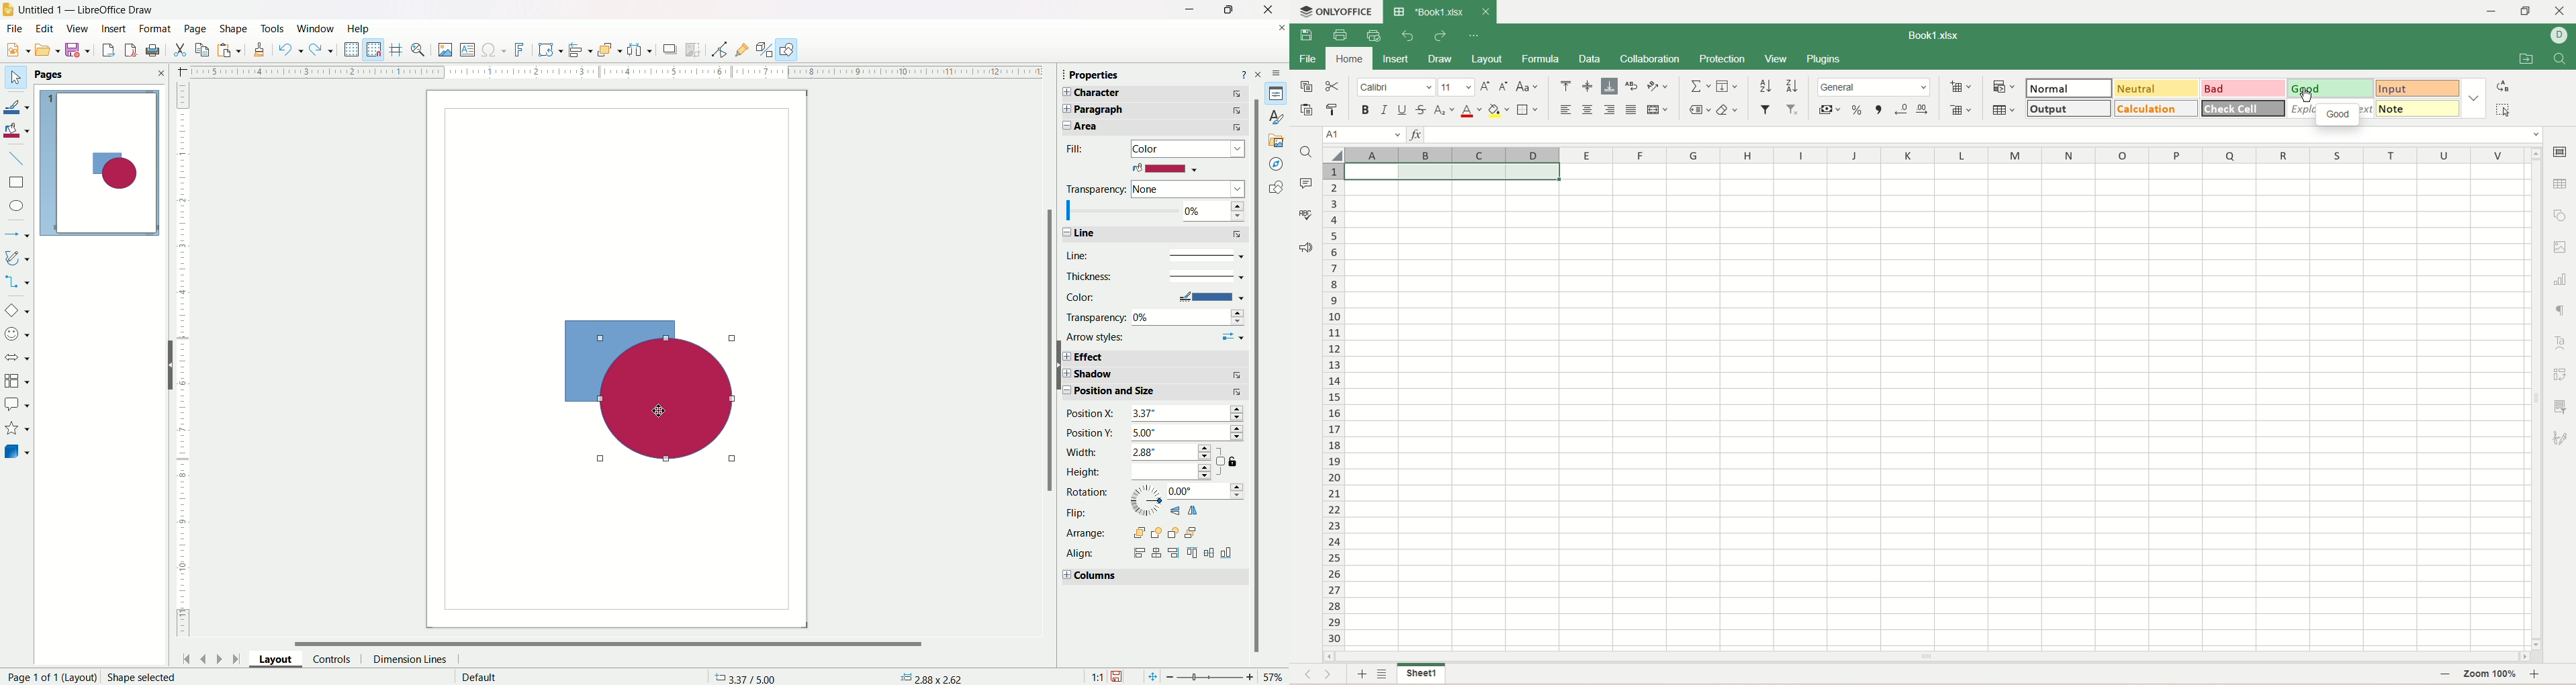 The image size is (2576, 700). What do you see at coordinates (1136, 532) in the screenshot?
I see `arrange` at bounding box center [1136, 532].